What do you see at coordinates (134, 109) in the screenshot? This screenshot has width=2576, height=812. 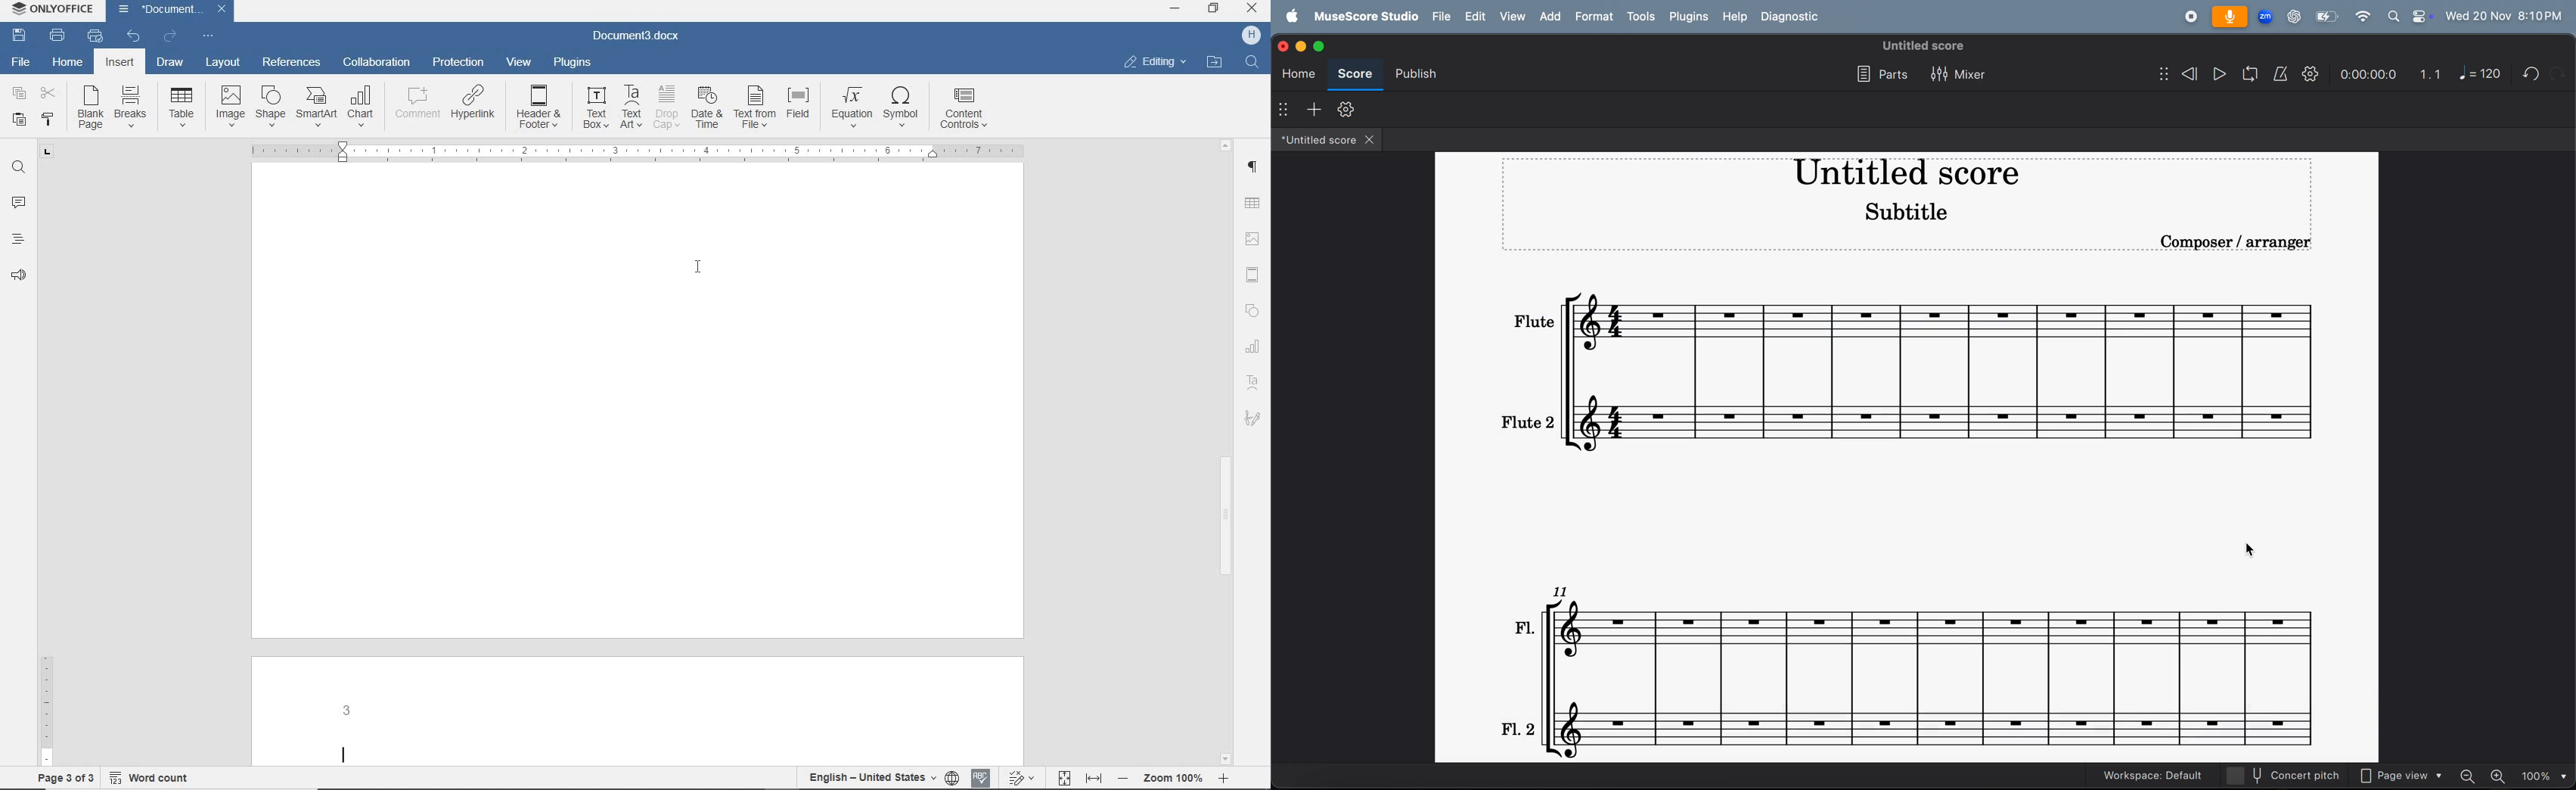 I see `BREAKS` at bounding box center [134, 109].